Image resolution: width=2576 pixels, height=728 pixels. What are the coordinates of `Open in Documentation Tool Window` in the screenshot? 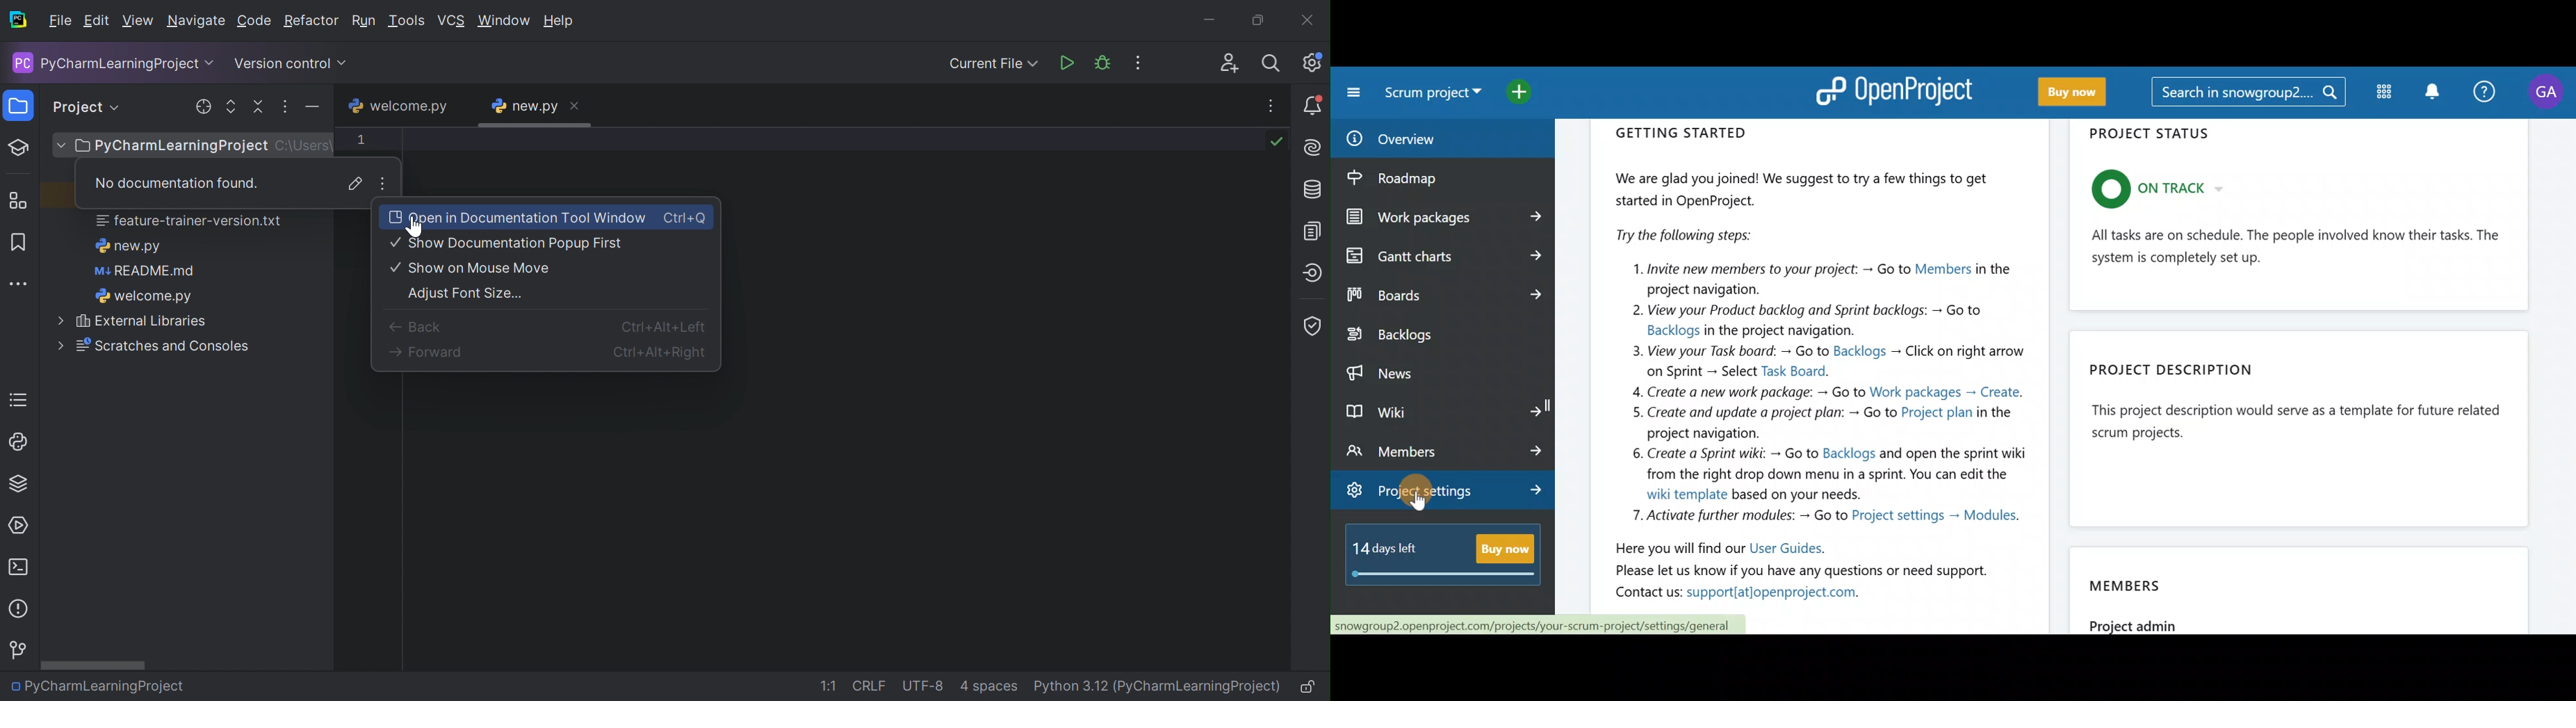 It's located at (515, 218).